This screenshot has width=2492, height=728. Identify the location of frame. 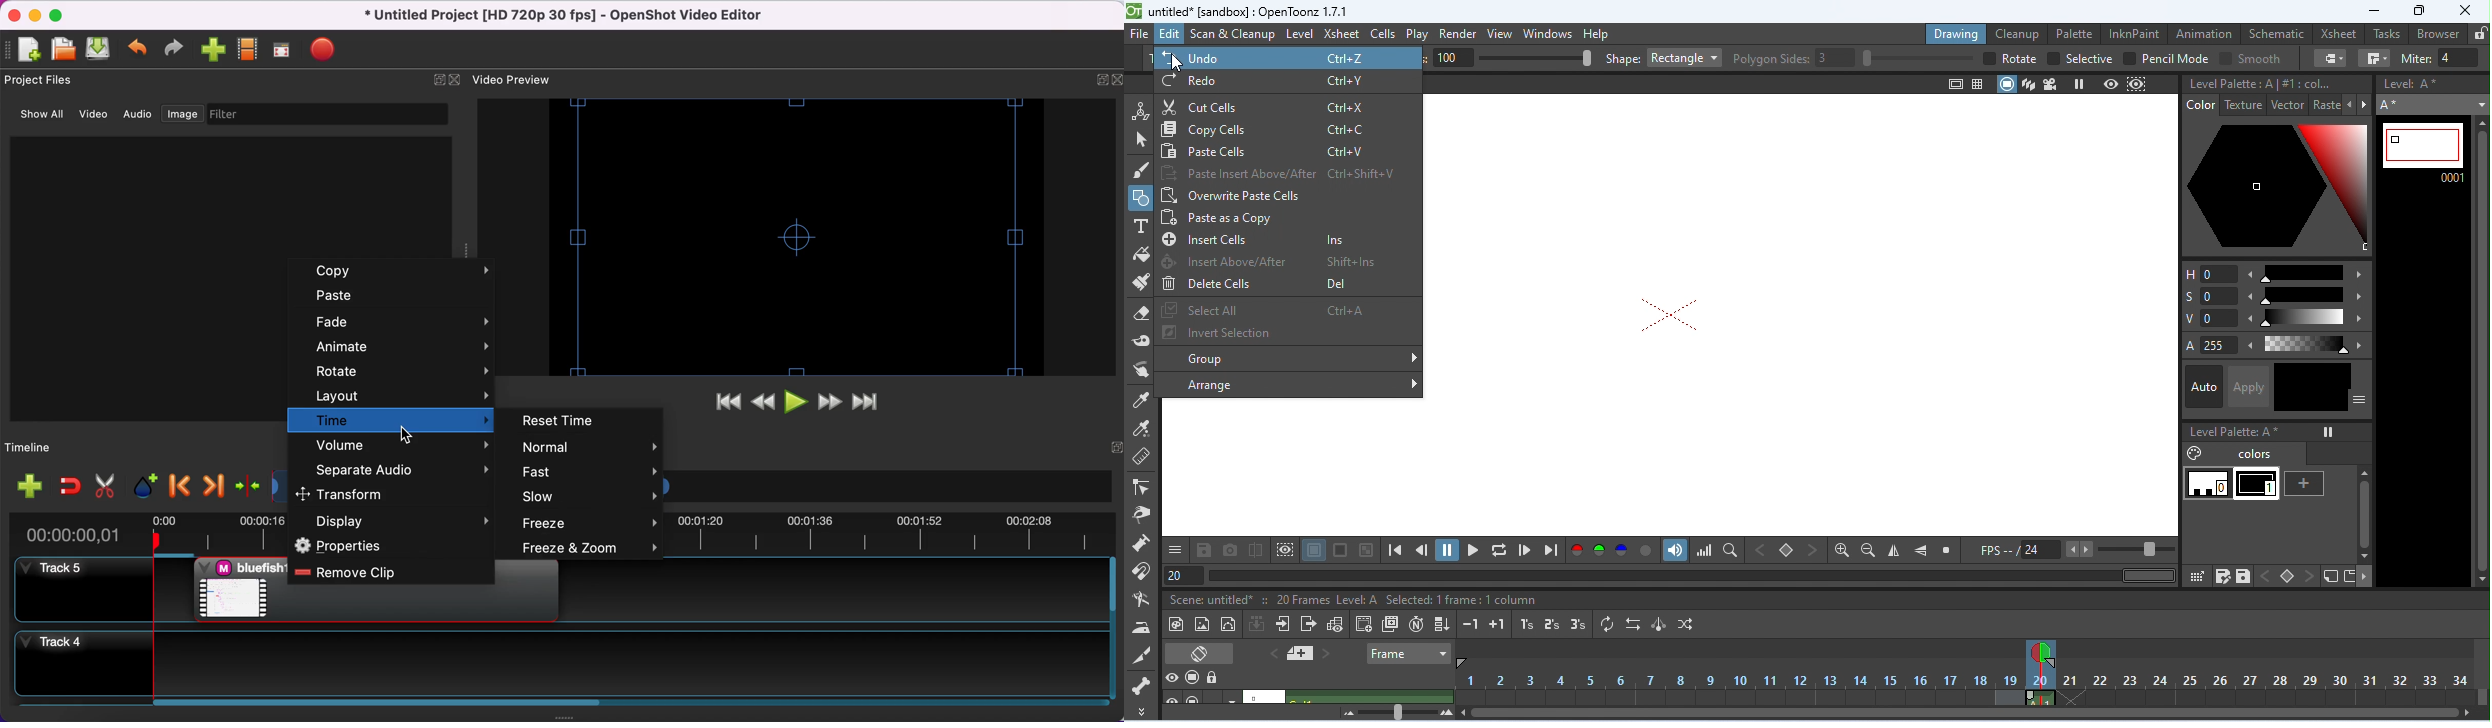
(1406, 655).